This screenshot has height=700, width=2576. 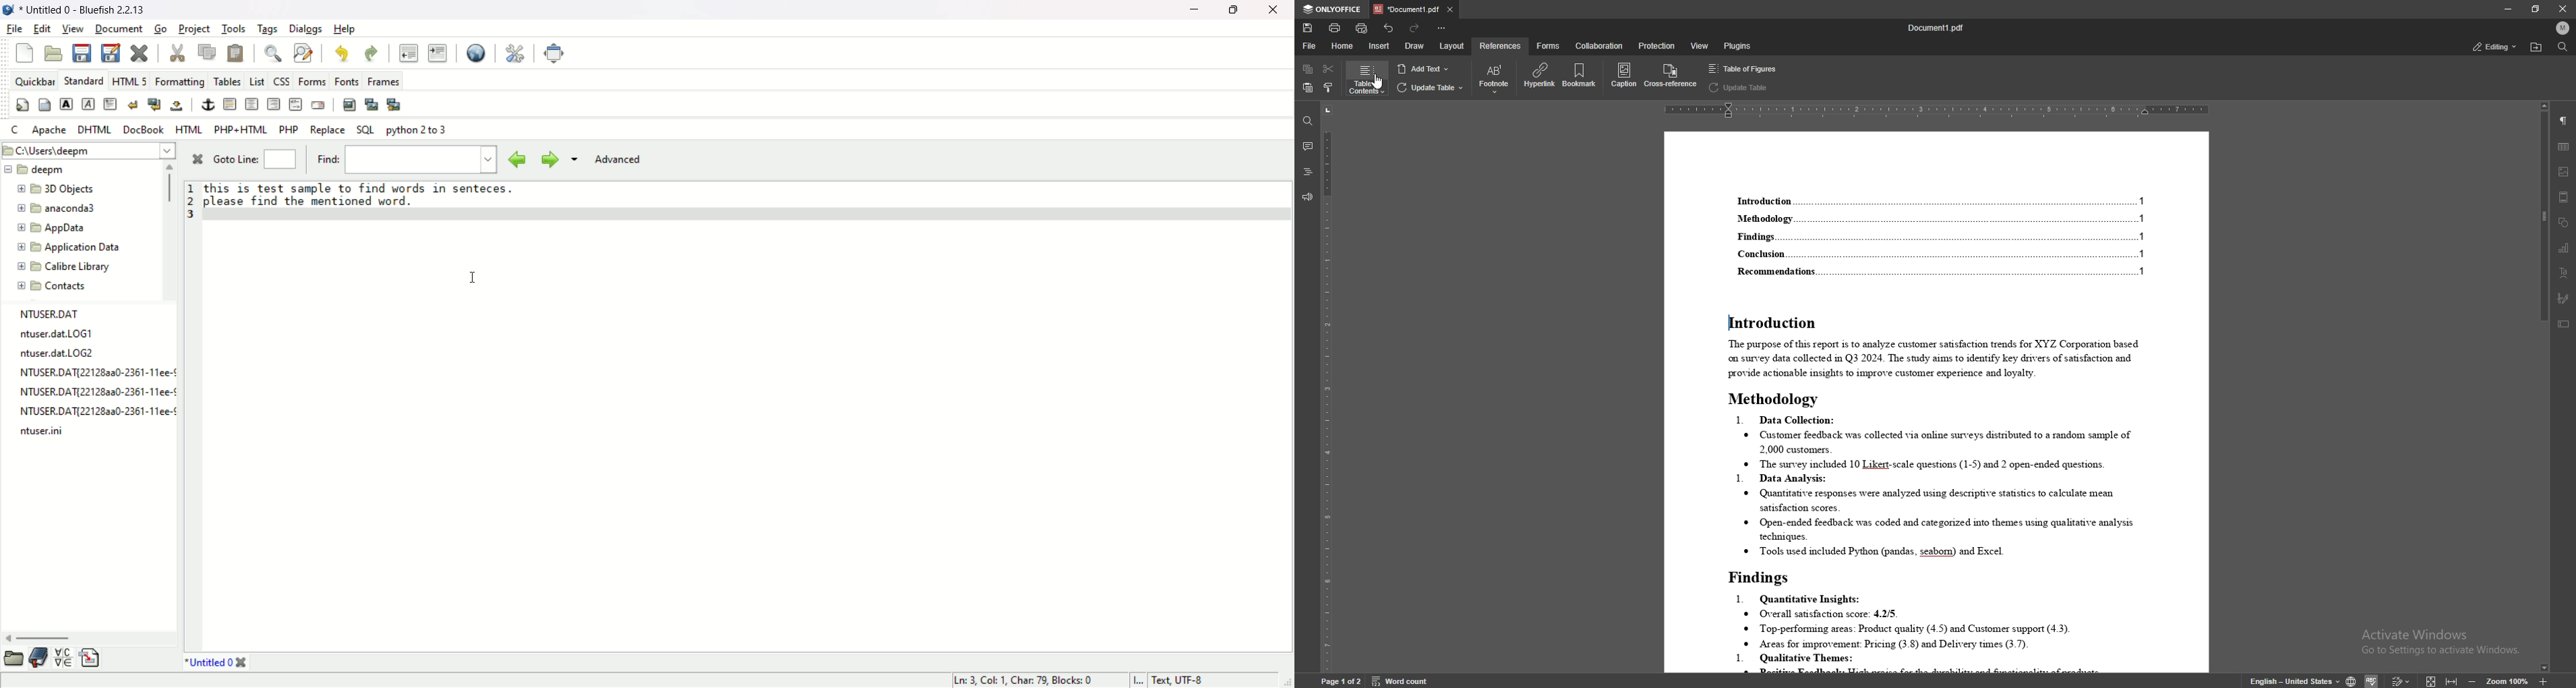 What do you see at coordinates (13, 29) in the screenshot?
I see `file` at bounding box center [13, 29].